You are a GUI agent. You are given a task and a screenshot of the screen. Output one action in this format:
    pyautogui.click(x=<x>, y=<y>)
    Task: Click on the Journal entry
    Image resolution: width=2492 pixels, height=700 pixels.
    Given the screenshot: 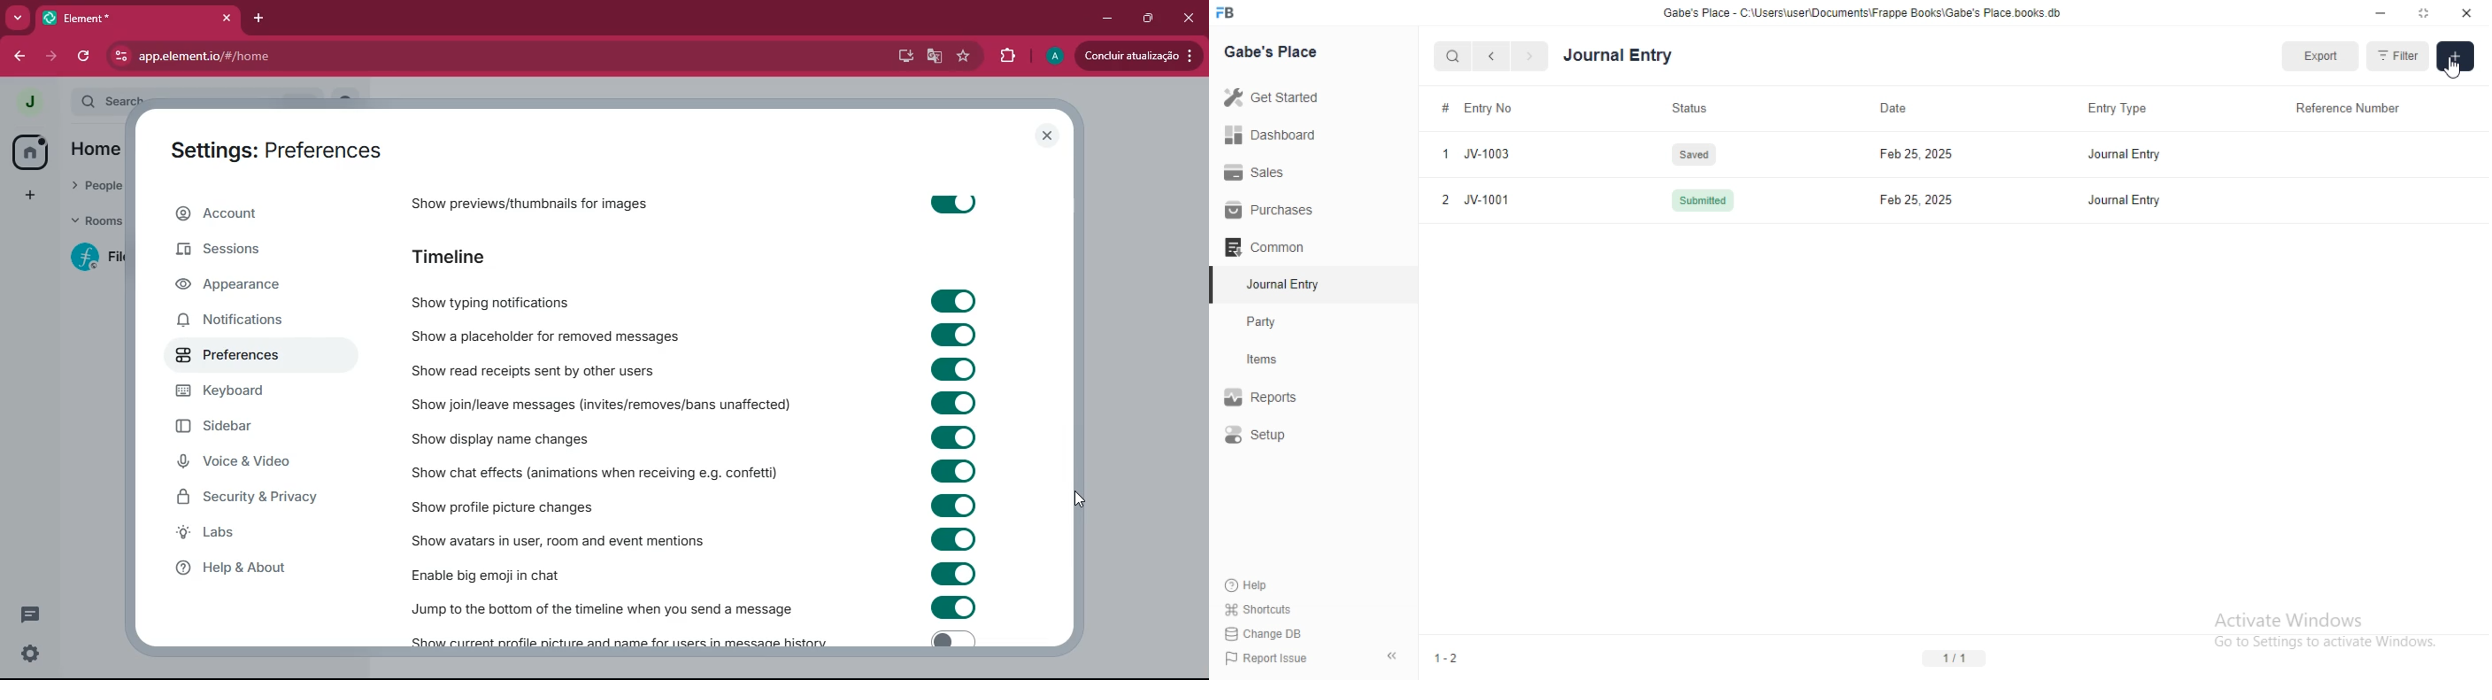 What is the action you would take?
    pyautogui.click(x=2124, y=201)
    